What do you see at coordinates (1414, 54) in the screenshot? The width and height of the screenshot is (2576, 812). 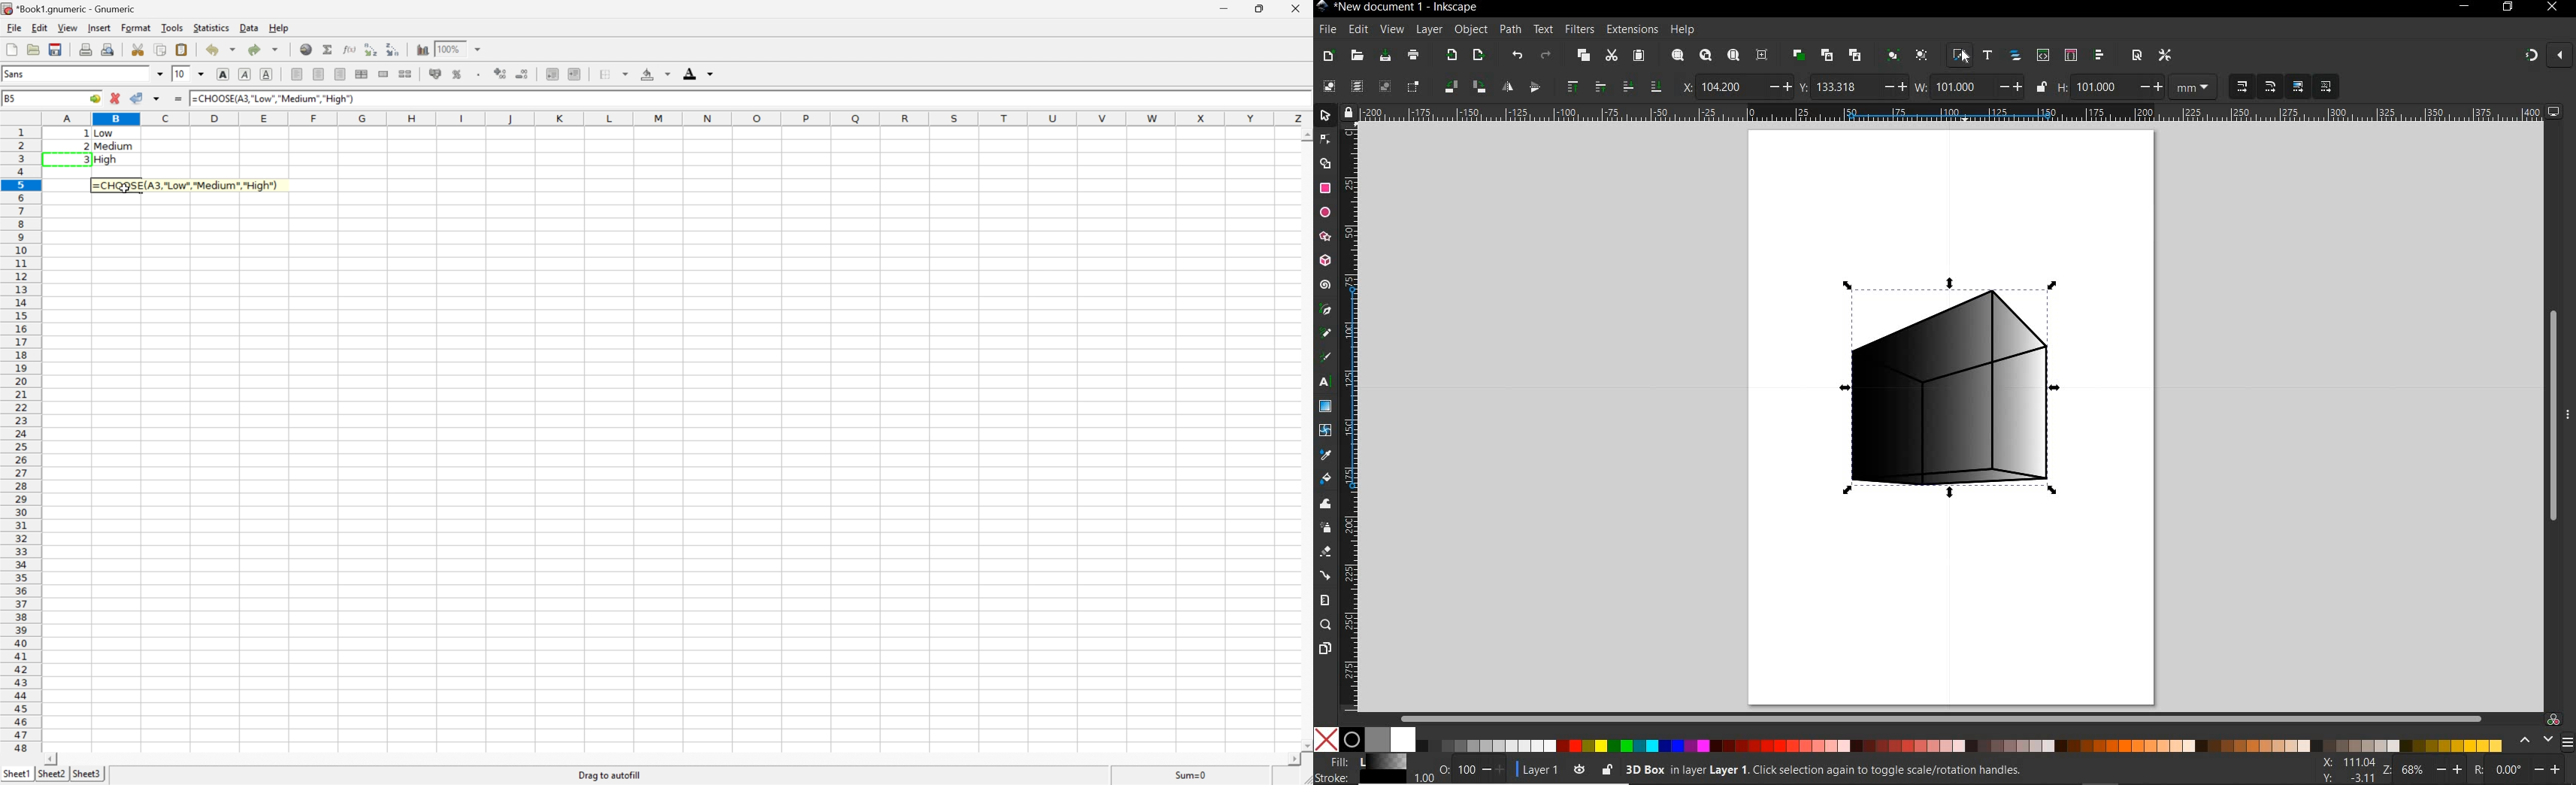 I see `PRINT` at bounding box center [1414, 54].